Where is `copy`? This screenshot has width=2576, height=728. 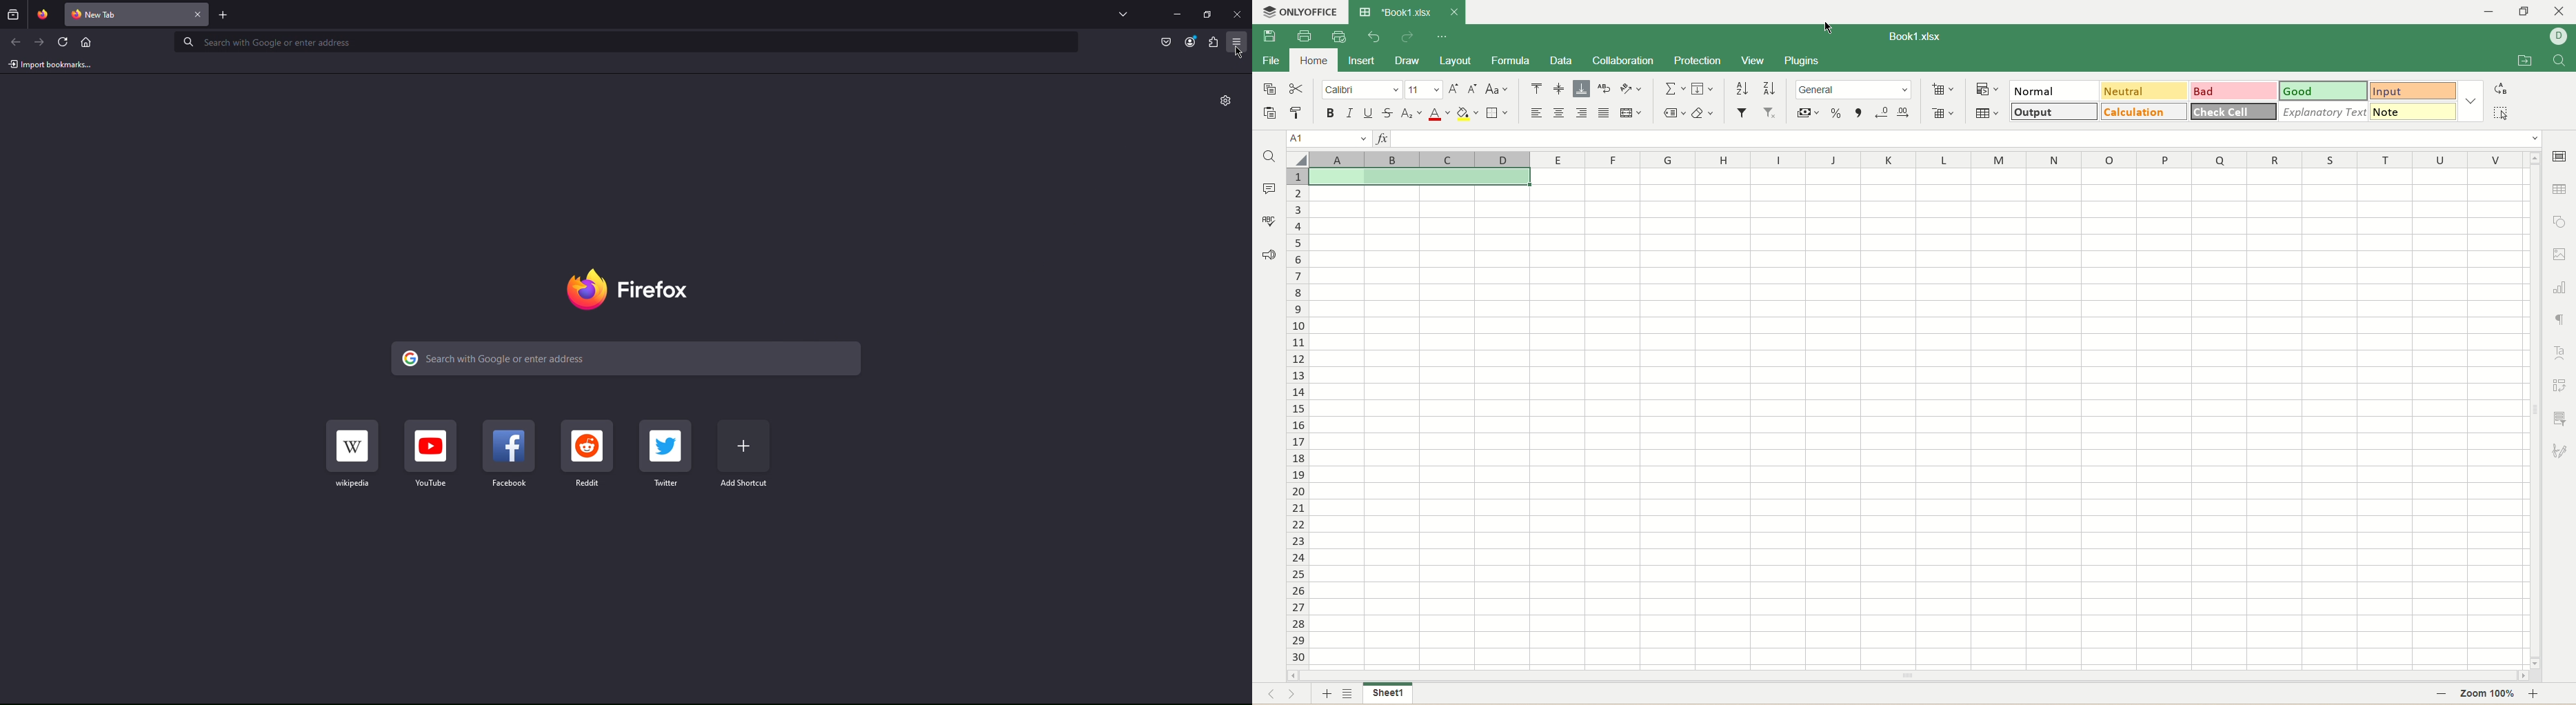
copy is located at coordinates (1269, 89).